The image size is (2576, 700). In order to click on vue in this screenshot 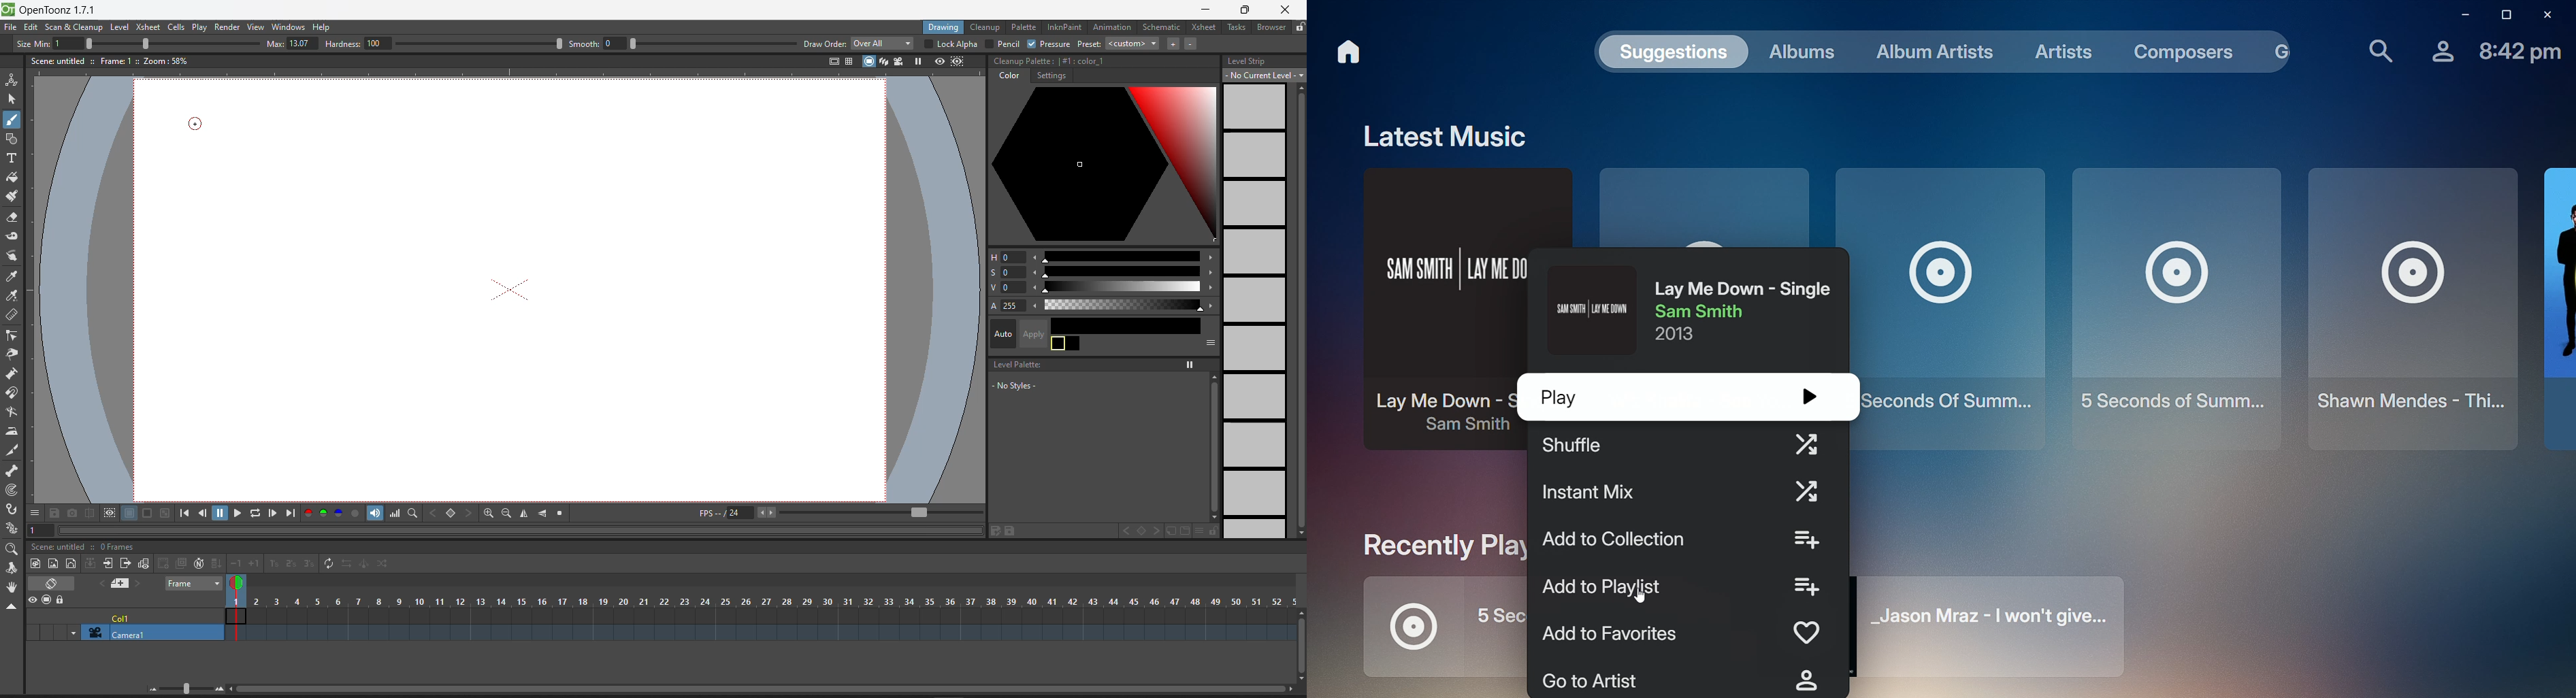, I will do `click(1002, 288)`.